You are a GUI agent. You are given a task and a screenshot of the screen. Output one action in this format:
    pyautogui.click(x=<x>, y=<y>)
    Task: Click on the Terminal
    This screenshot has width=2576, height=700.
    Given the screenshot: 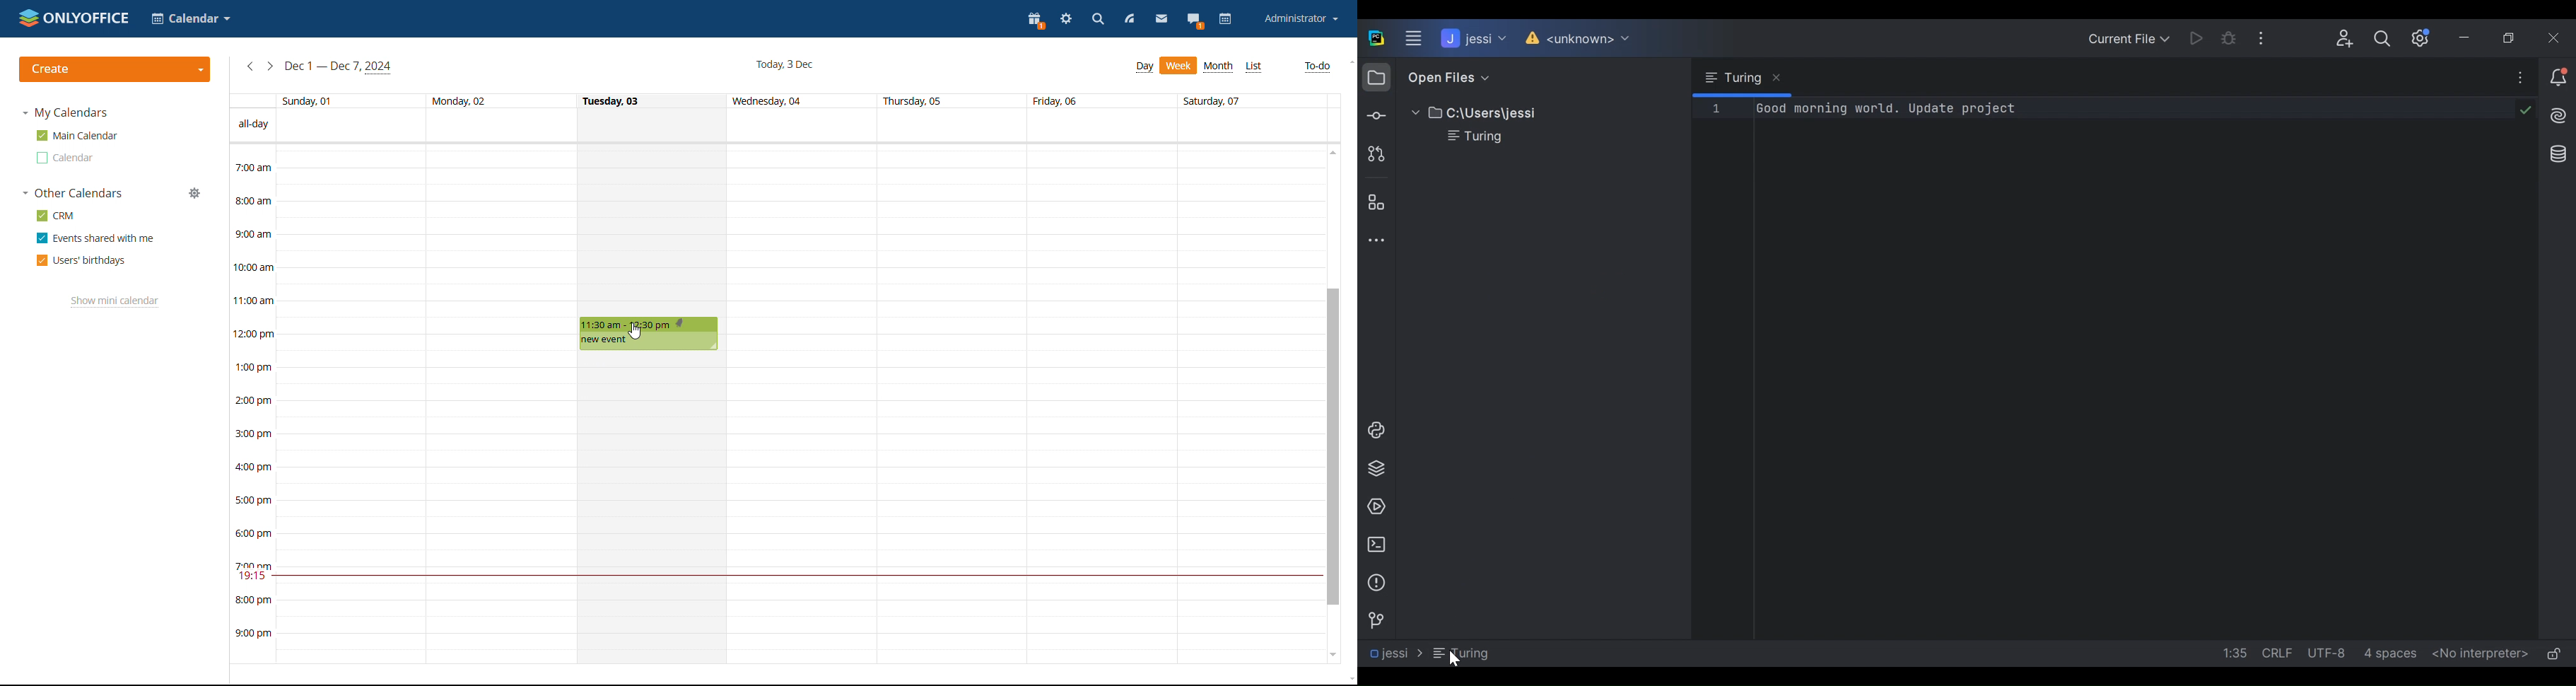 What is the action you would take?
    pyautogui.click(x=1374, y=545)
    